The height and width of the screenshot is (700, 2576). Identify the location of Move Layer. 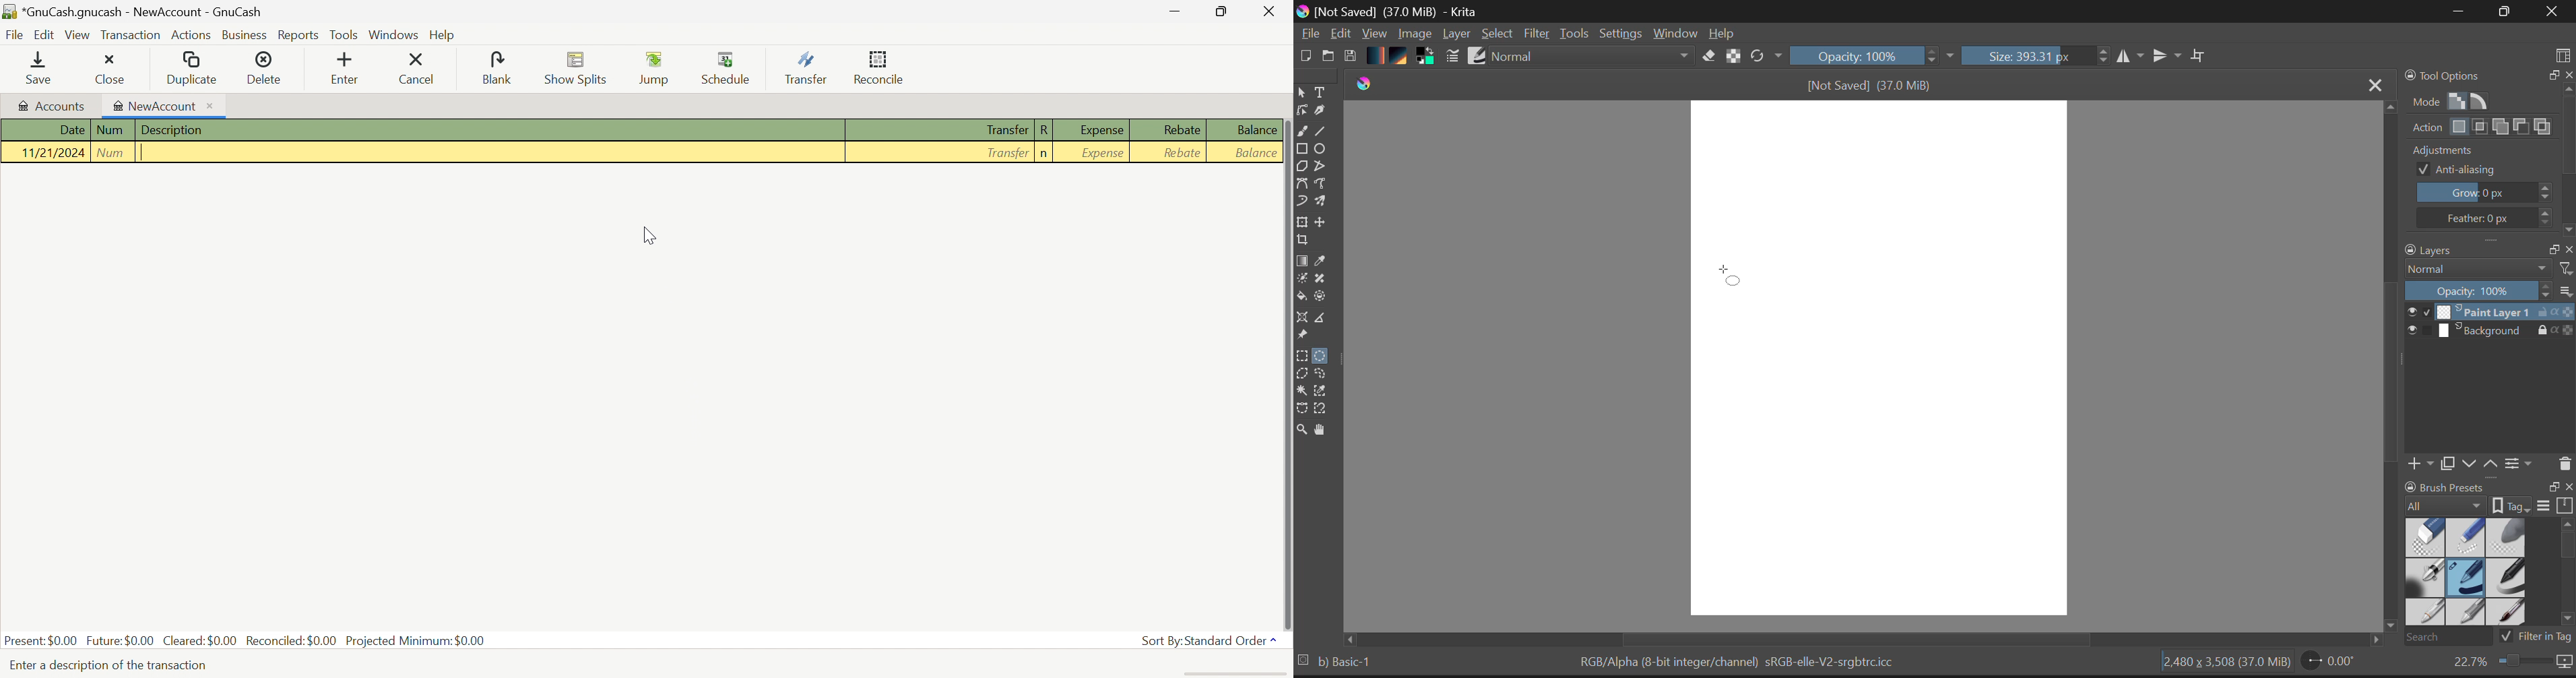
(1325, 225).